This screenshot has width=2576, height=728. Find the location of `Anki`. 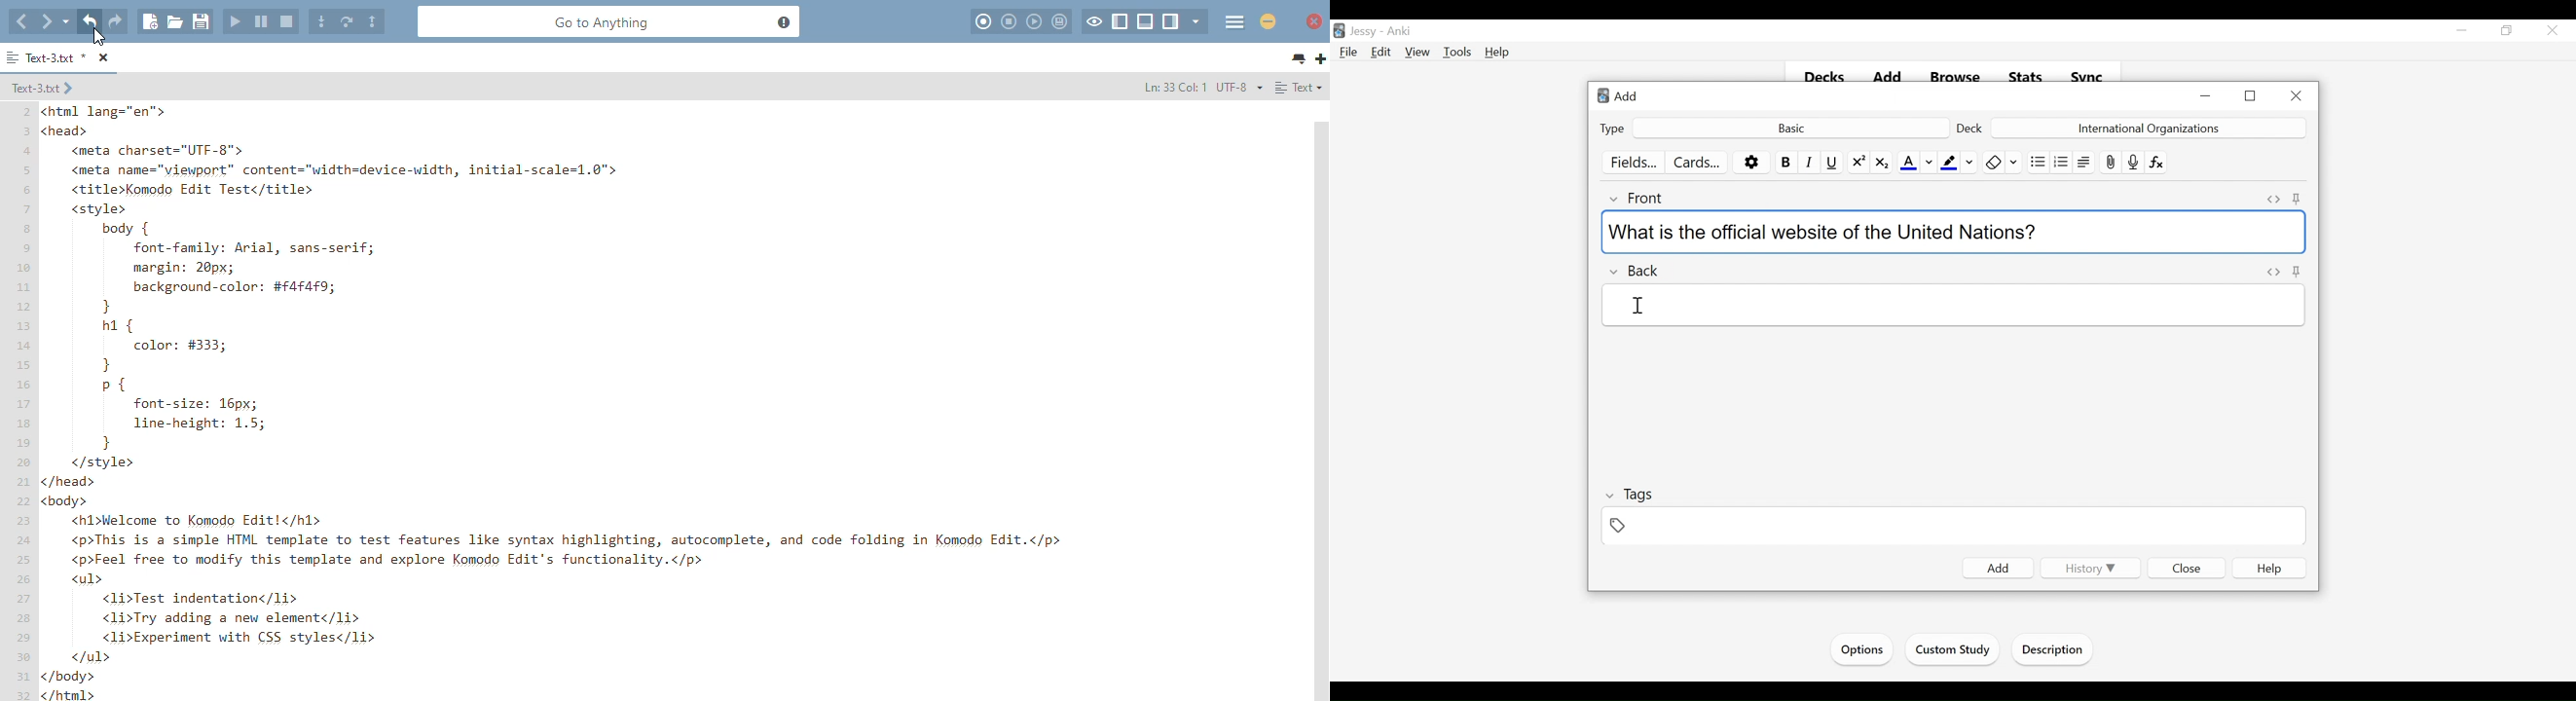

Anki is located at coordinates (1401, 31).